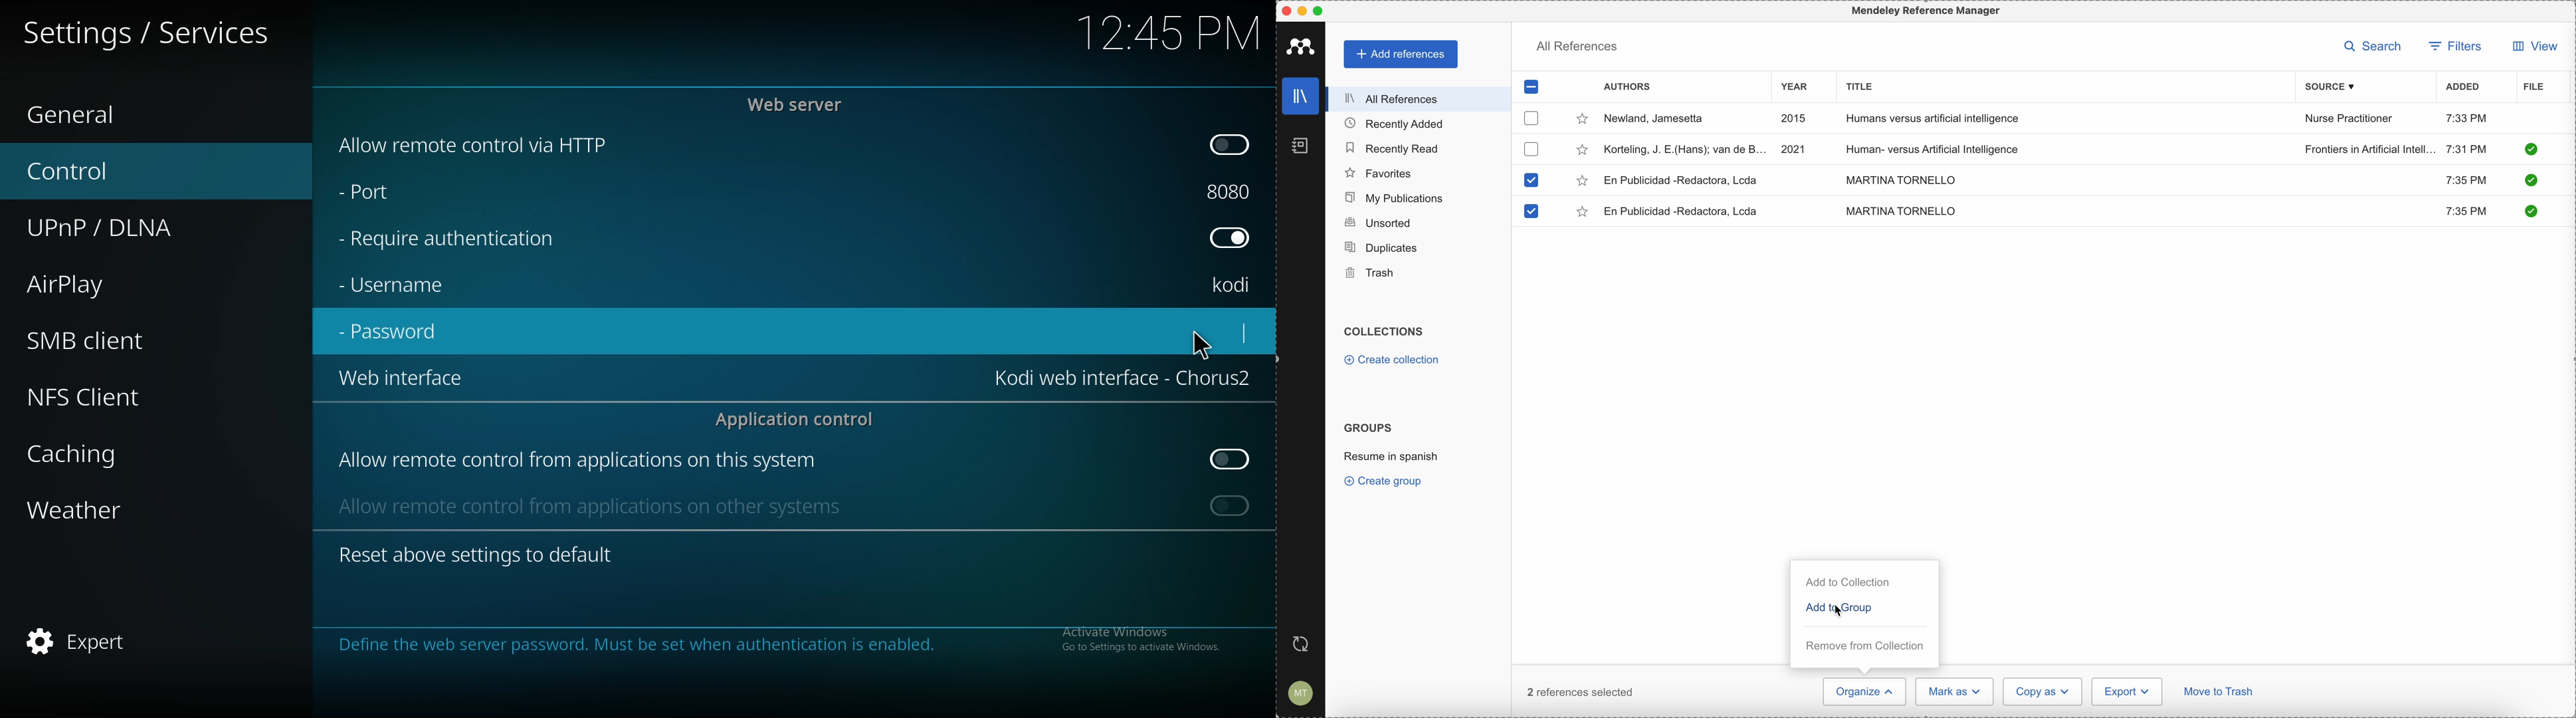 The width and height of the screenshot is (2576, 728). Describe the element at coordinates (1299, 645) in the screenshot. I see `last sync` at that location.